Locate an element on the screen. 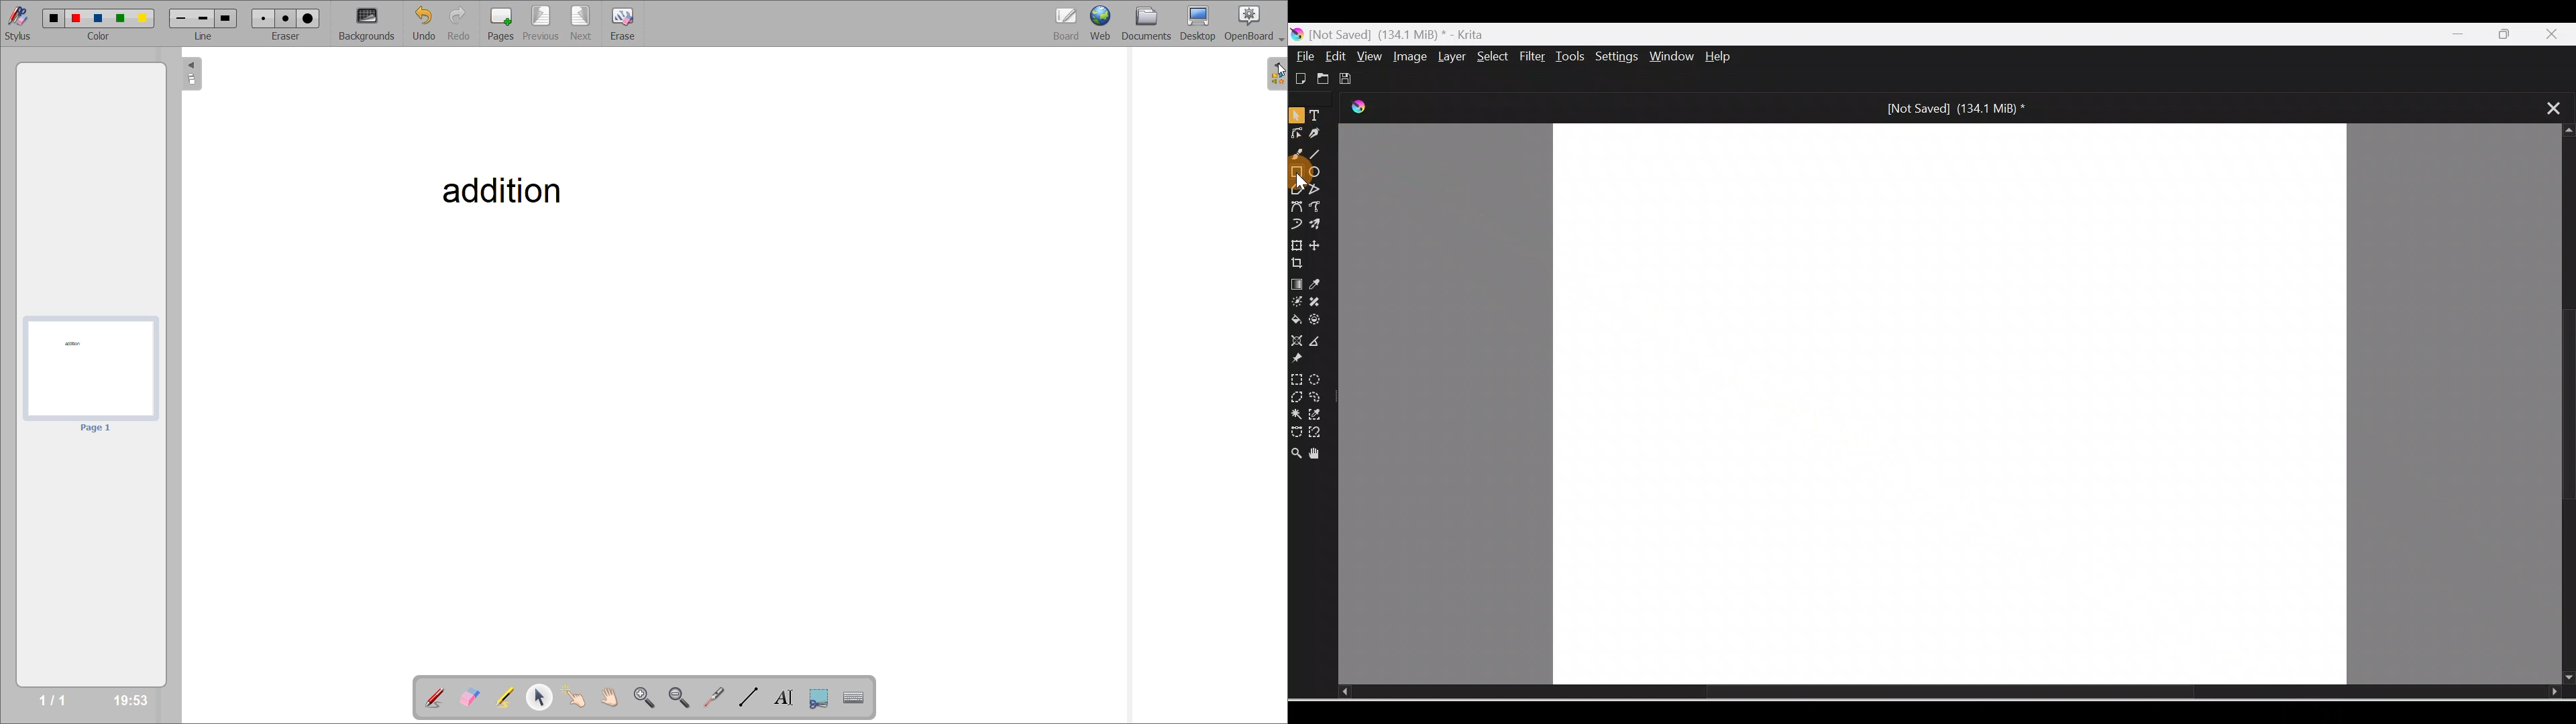  Freehand path tool is located at coordinates (1319, 208).